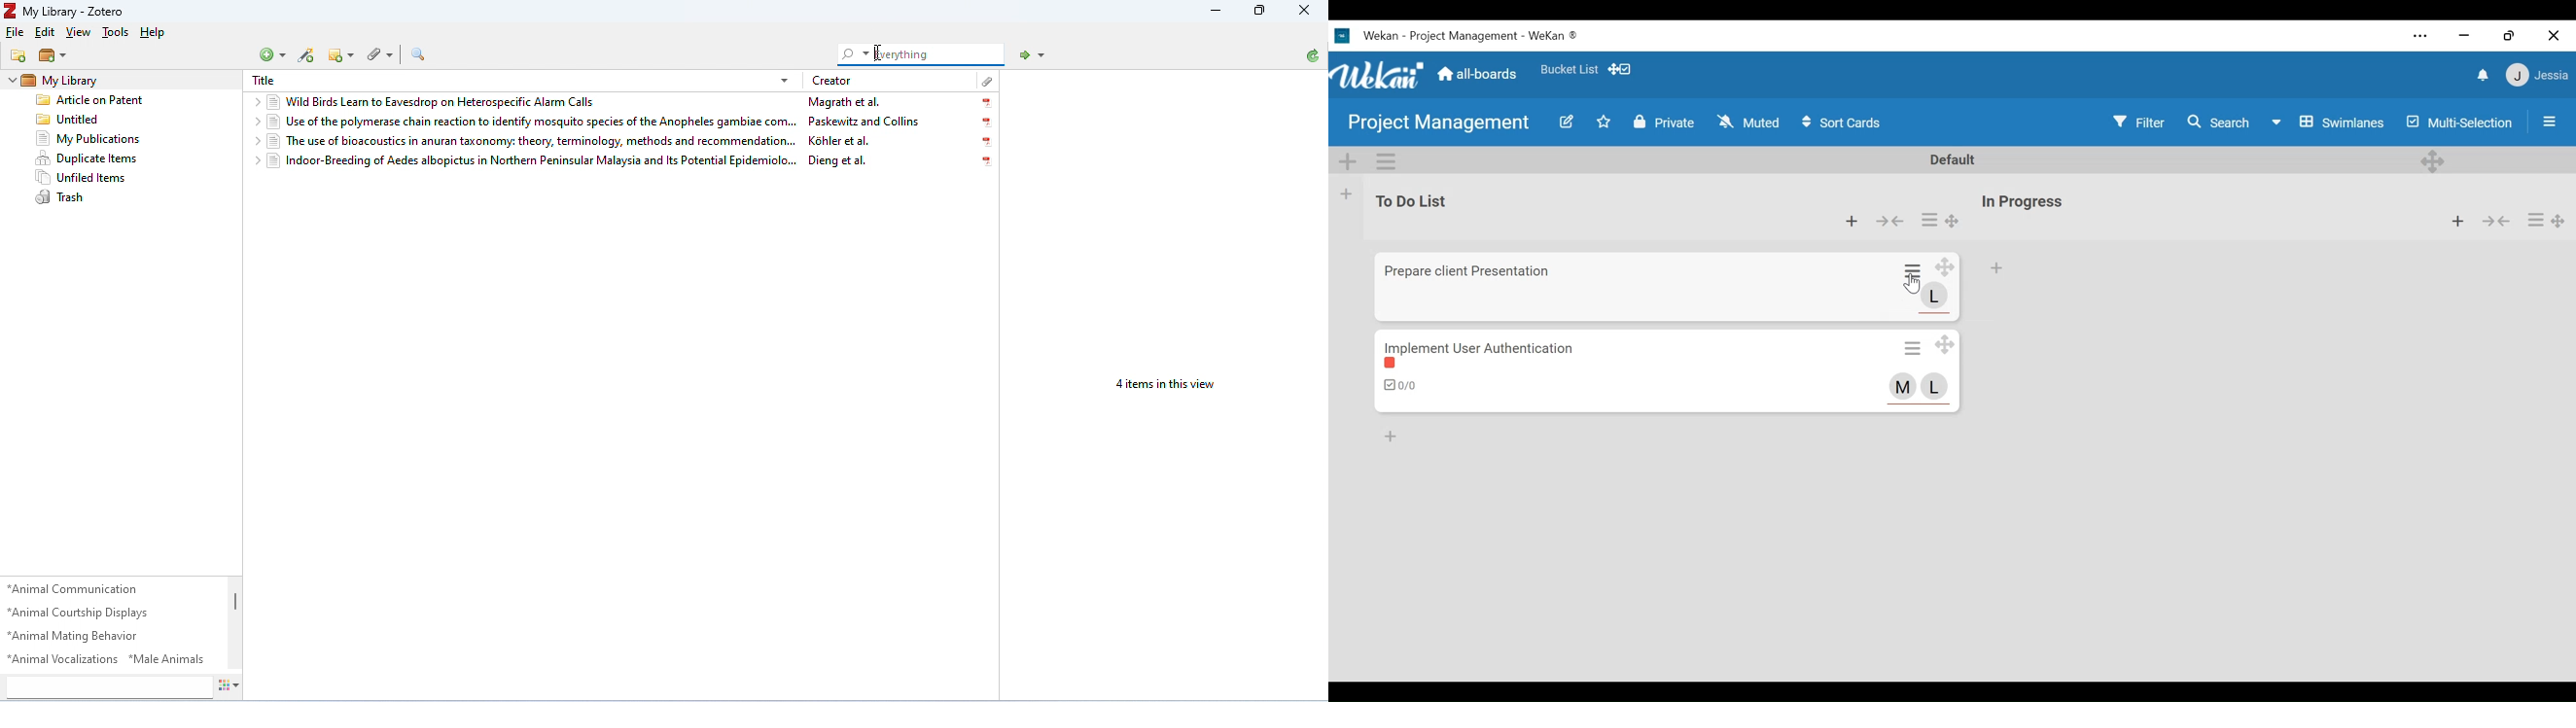  I want to click on Swimlane actions, so click(1386, 161).